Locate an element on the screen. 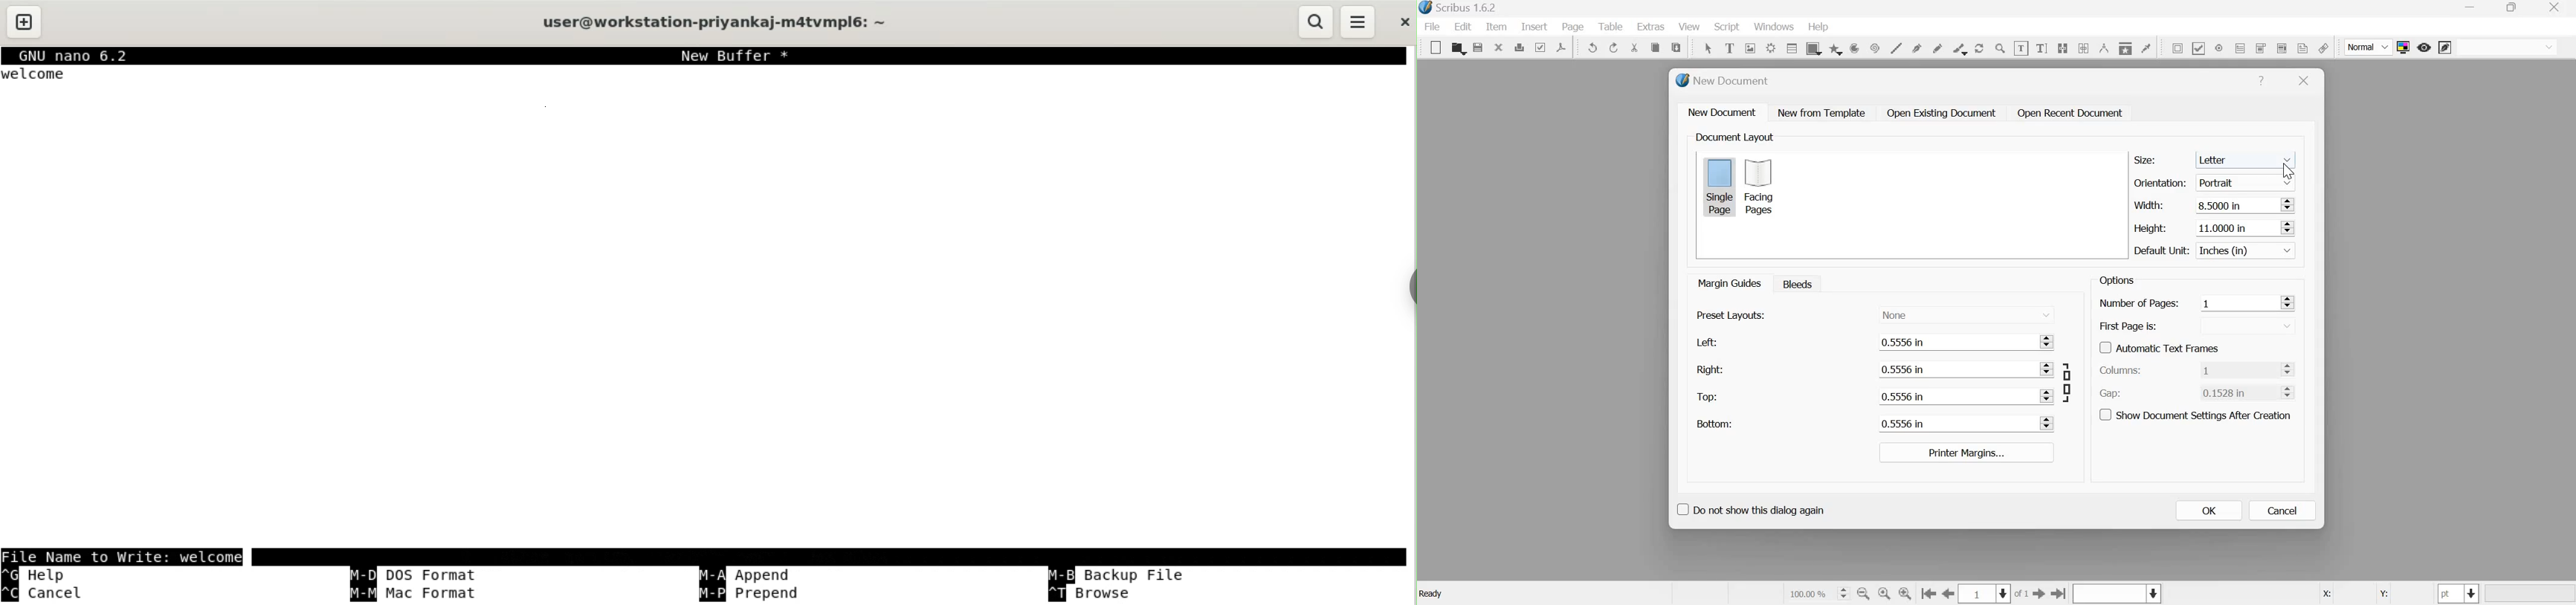  table is located at coordinates (1791, 48).